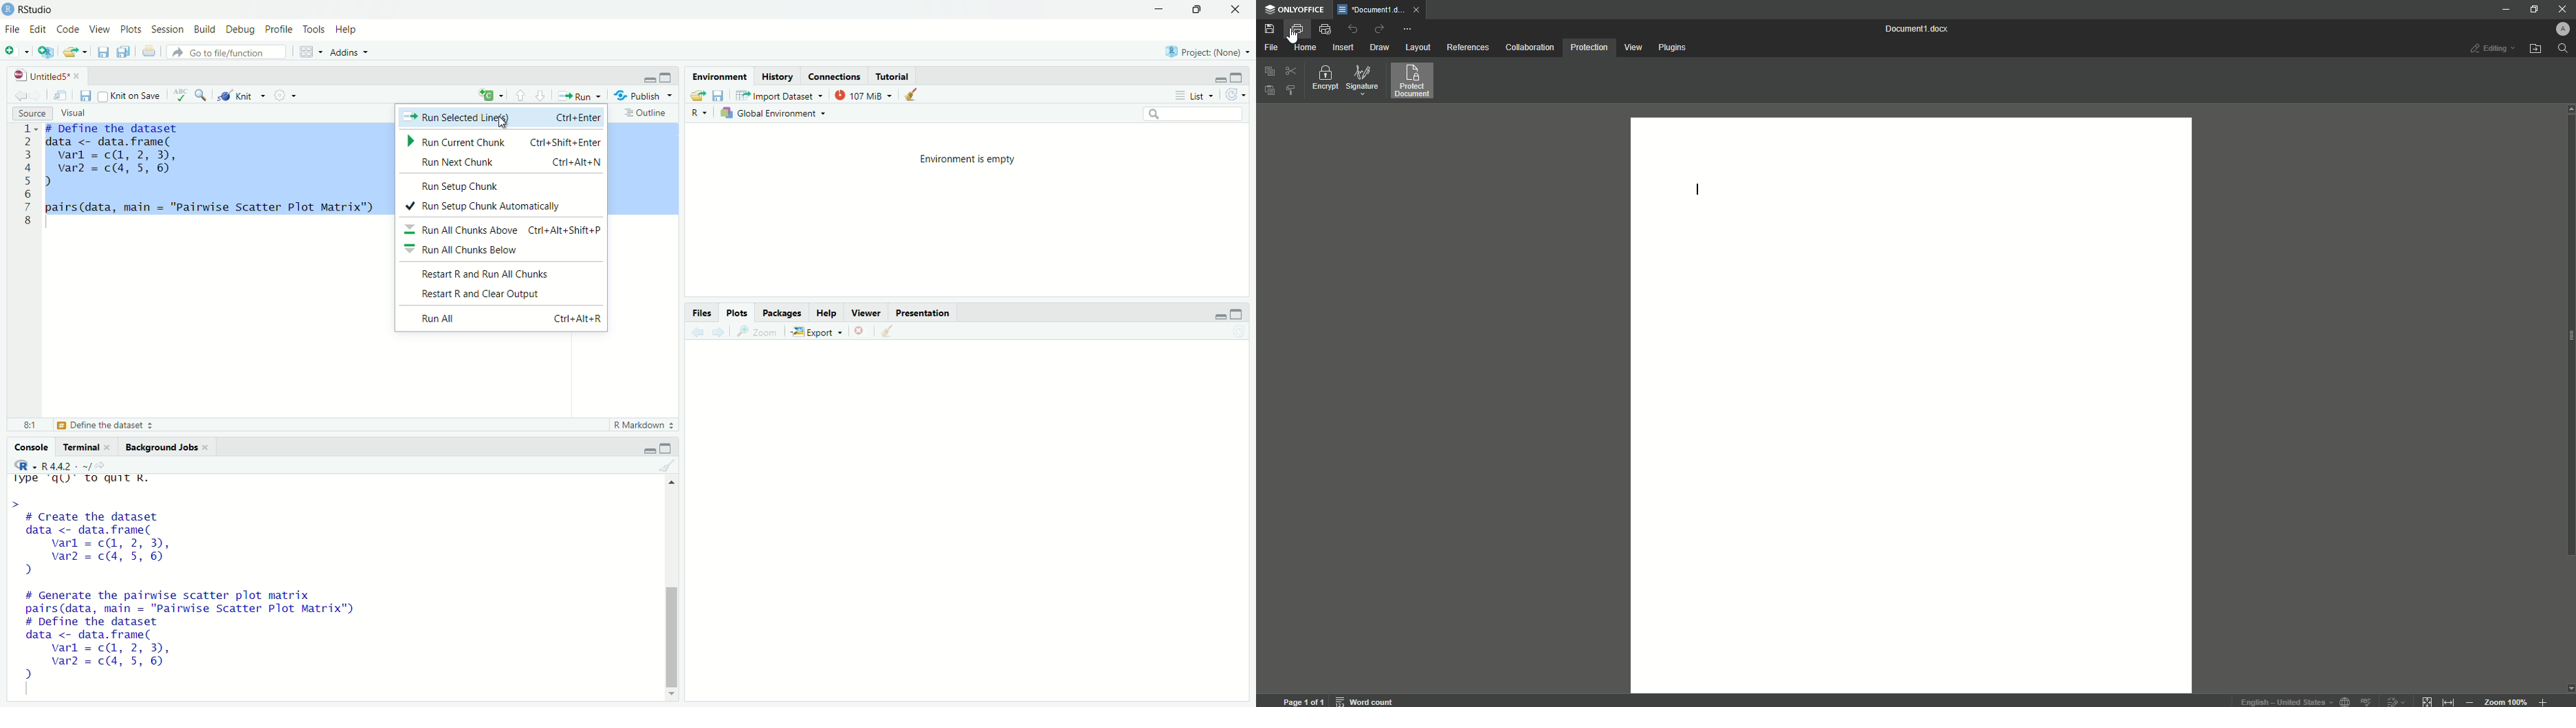  I want to click on Close, so click(1237, 9).